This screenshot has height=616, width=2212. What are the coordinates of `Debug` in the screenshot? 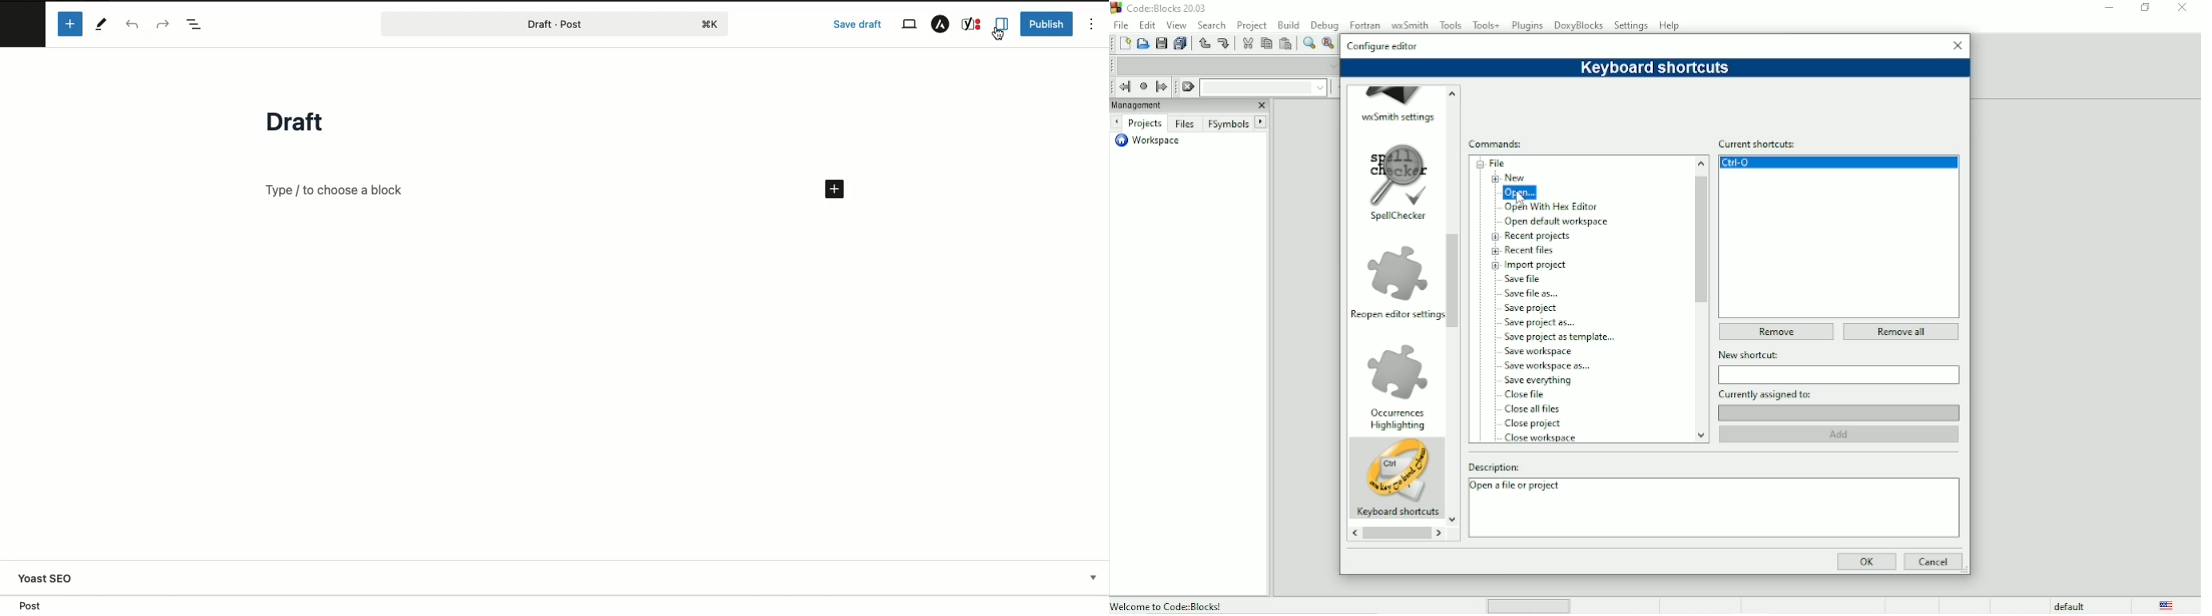 It's located at (1323, 24).